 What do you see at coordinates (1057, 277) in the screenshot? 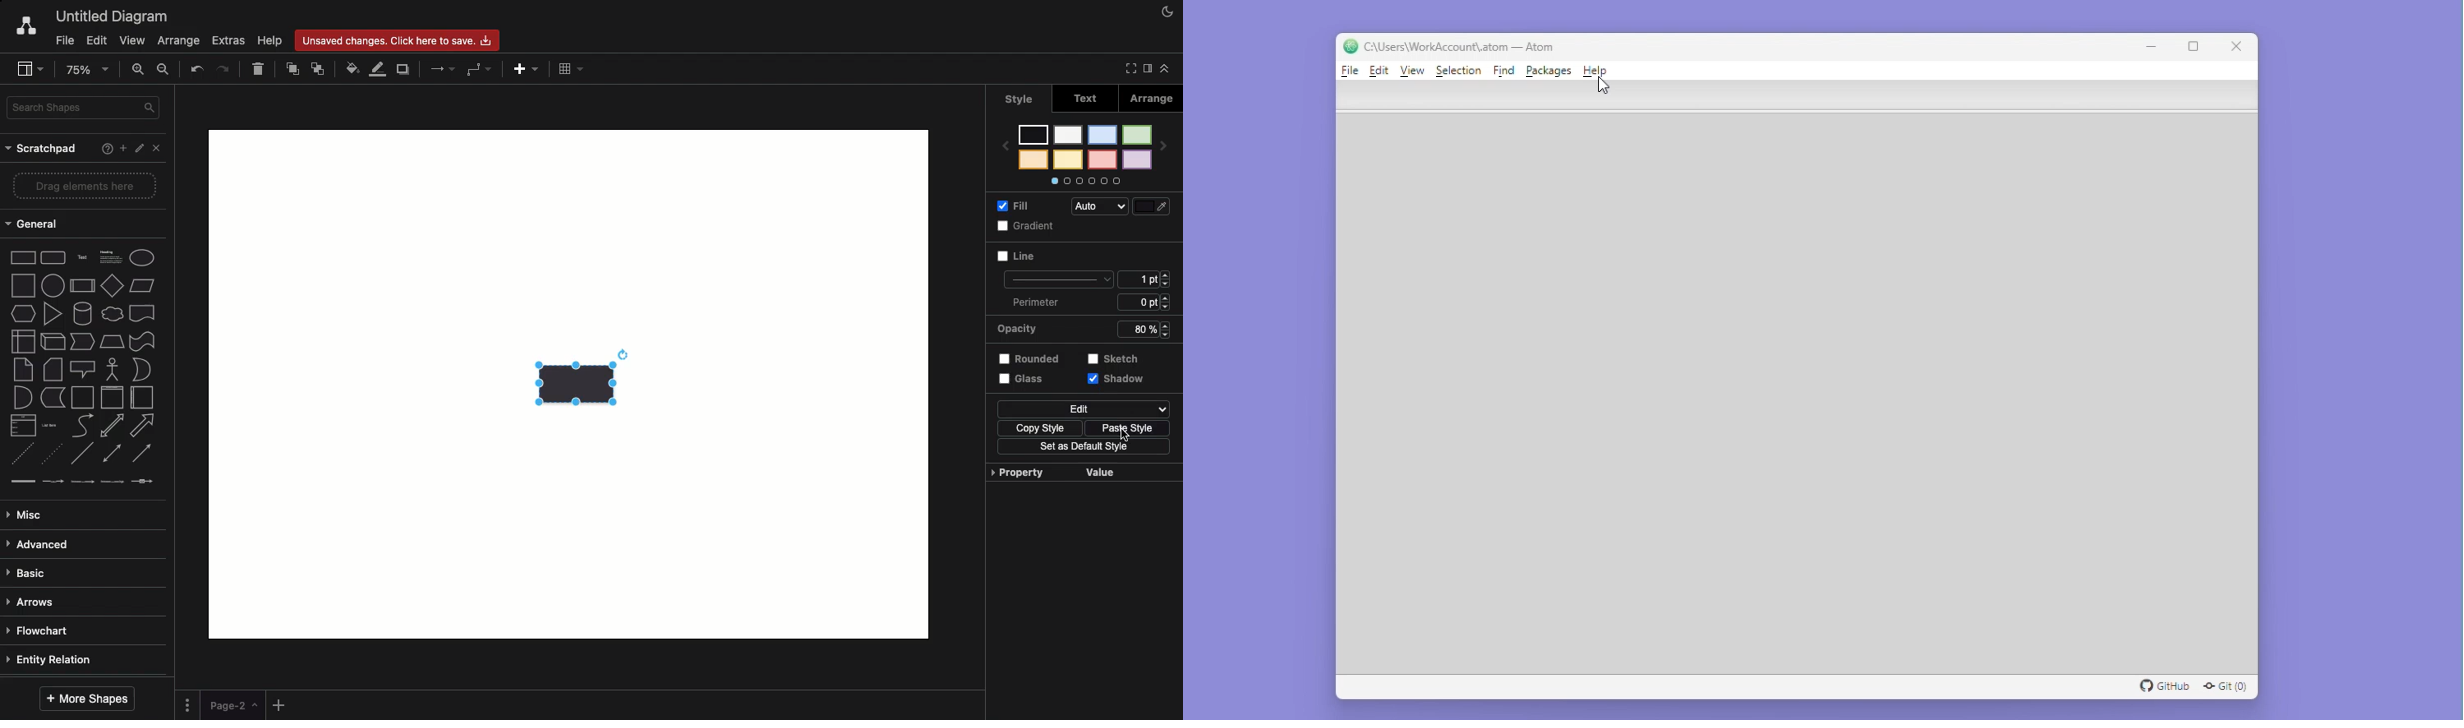
I see `line` at bounding box center [1057, 277].